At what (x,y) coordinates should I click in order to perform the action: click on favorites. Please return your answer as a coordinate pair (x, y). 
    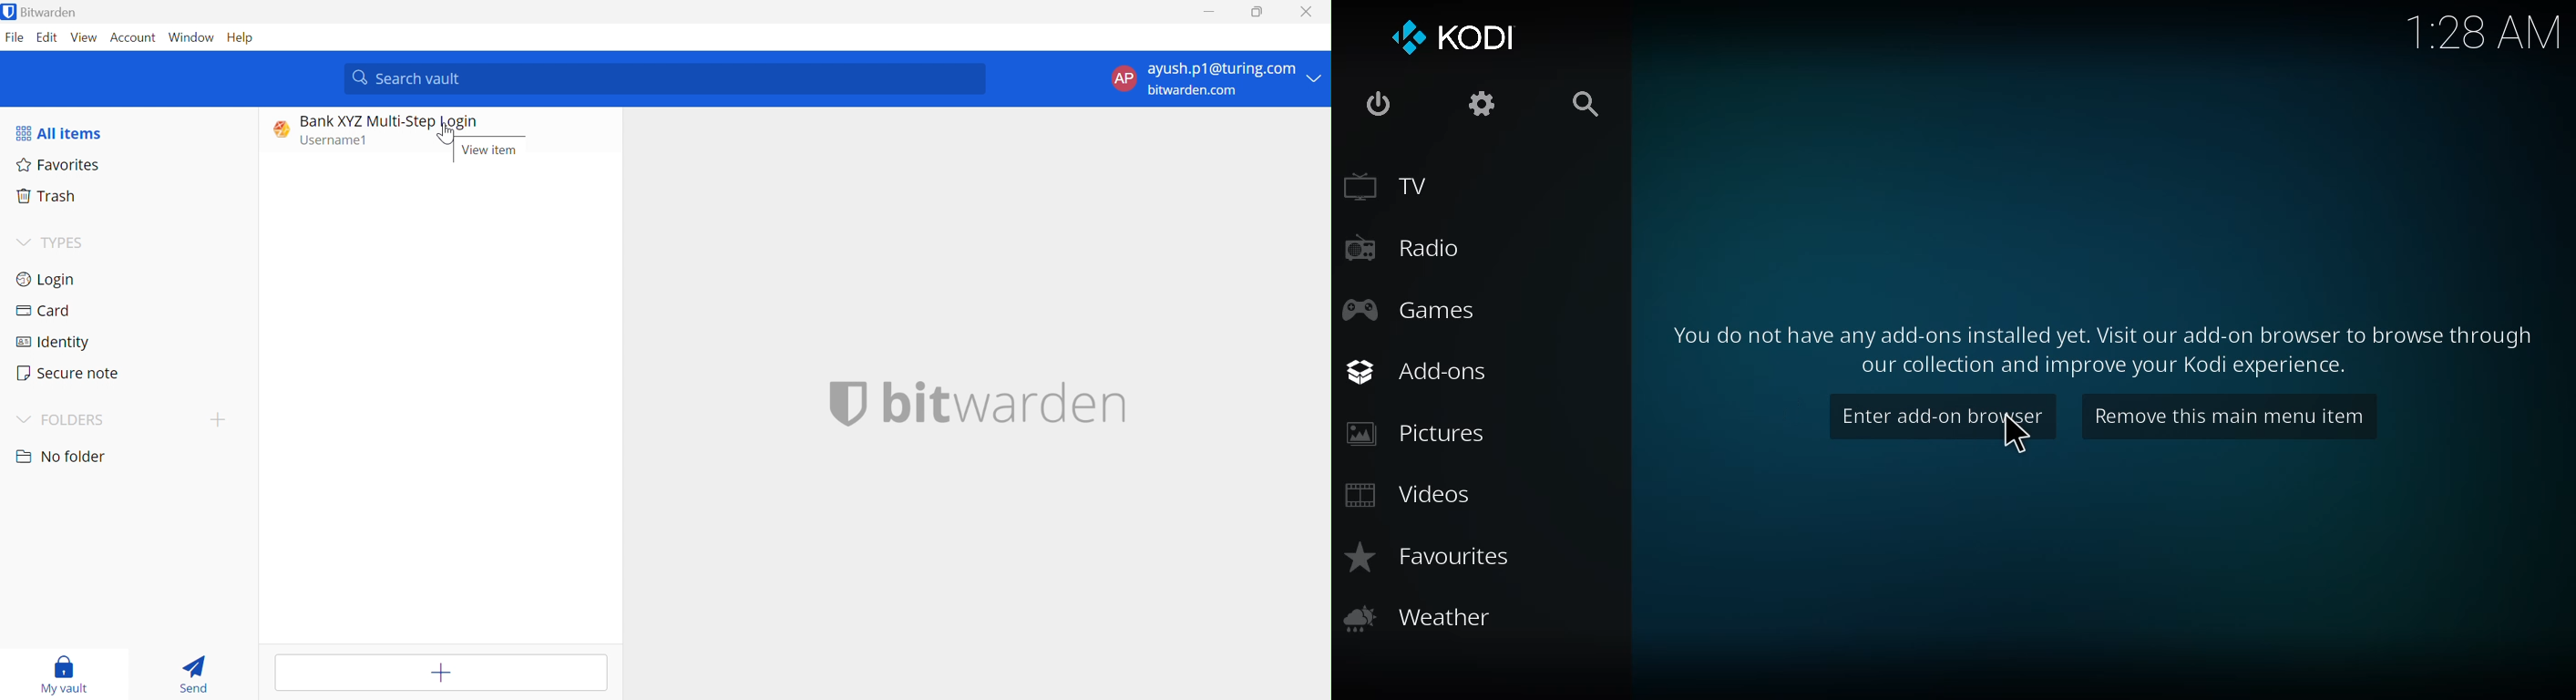
    Looking at the image, I should click on (1432, 557).